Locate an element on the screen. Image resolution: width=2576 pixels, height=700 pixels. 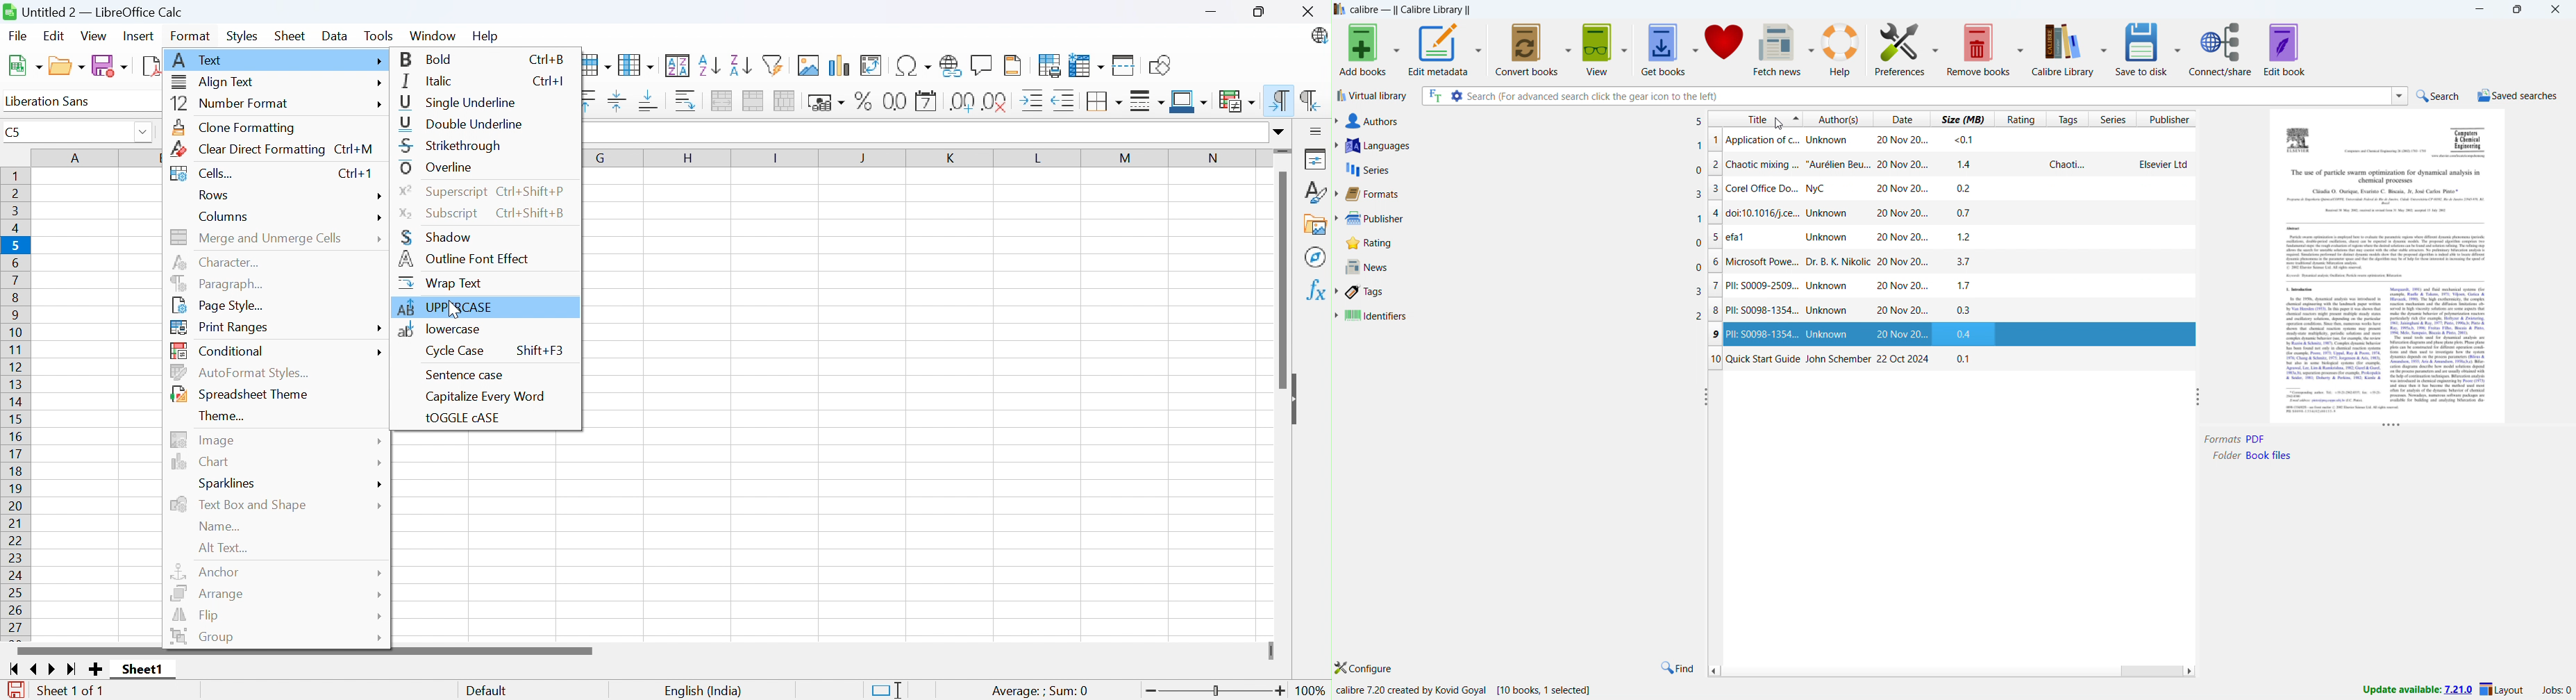
Sparklines is located at coordinates (231, 484).